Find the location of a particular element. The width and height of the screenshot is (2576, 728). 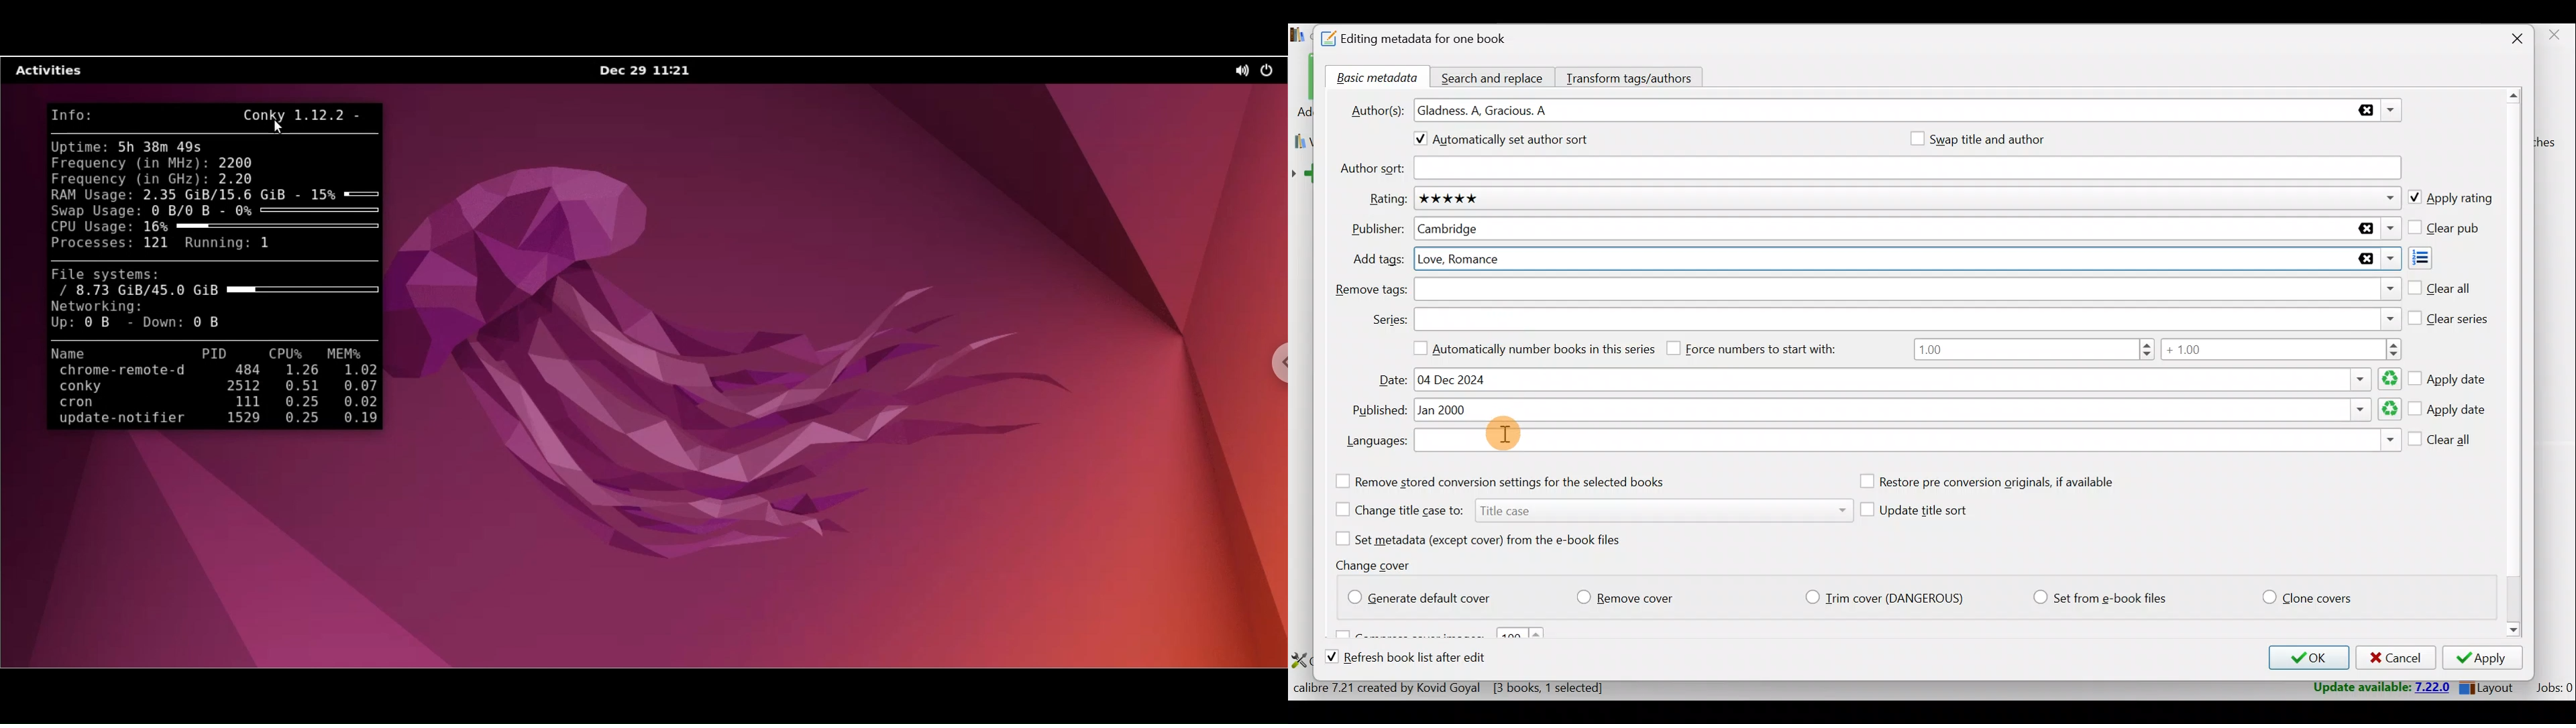

Apply date is located at coordinates (2448, 410).